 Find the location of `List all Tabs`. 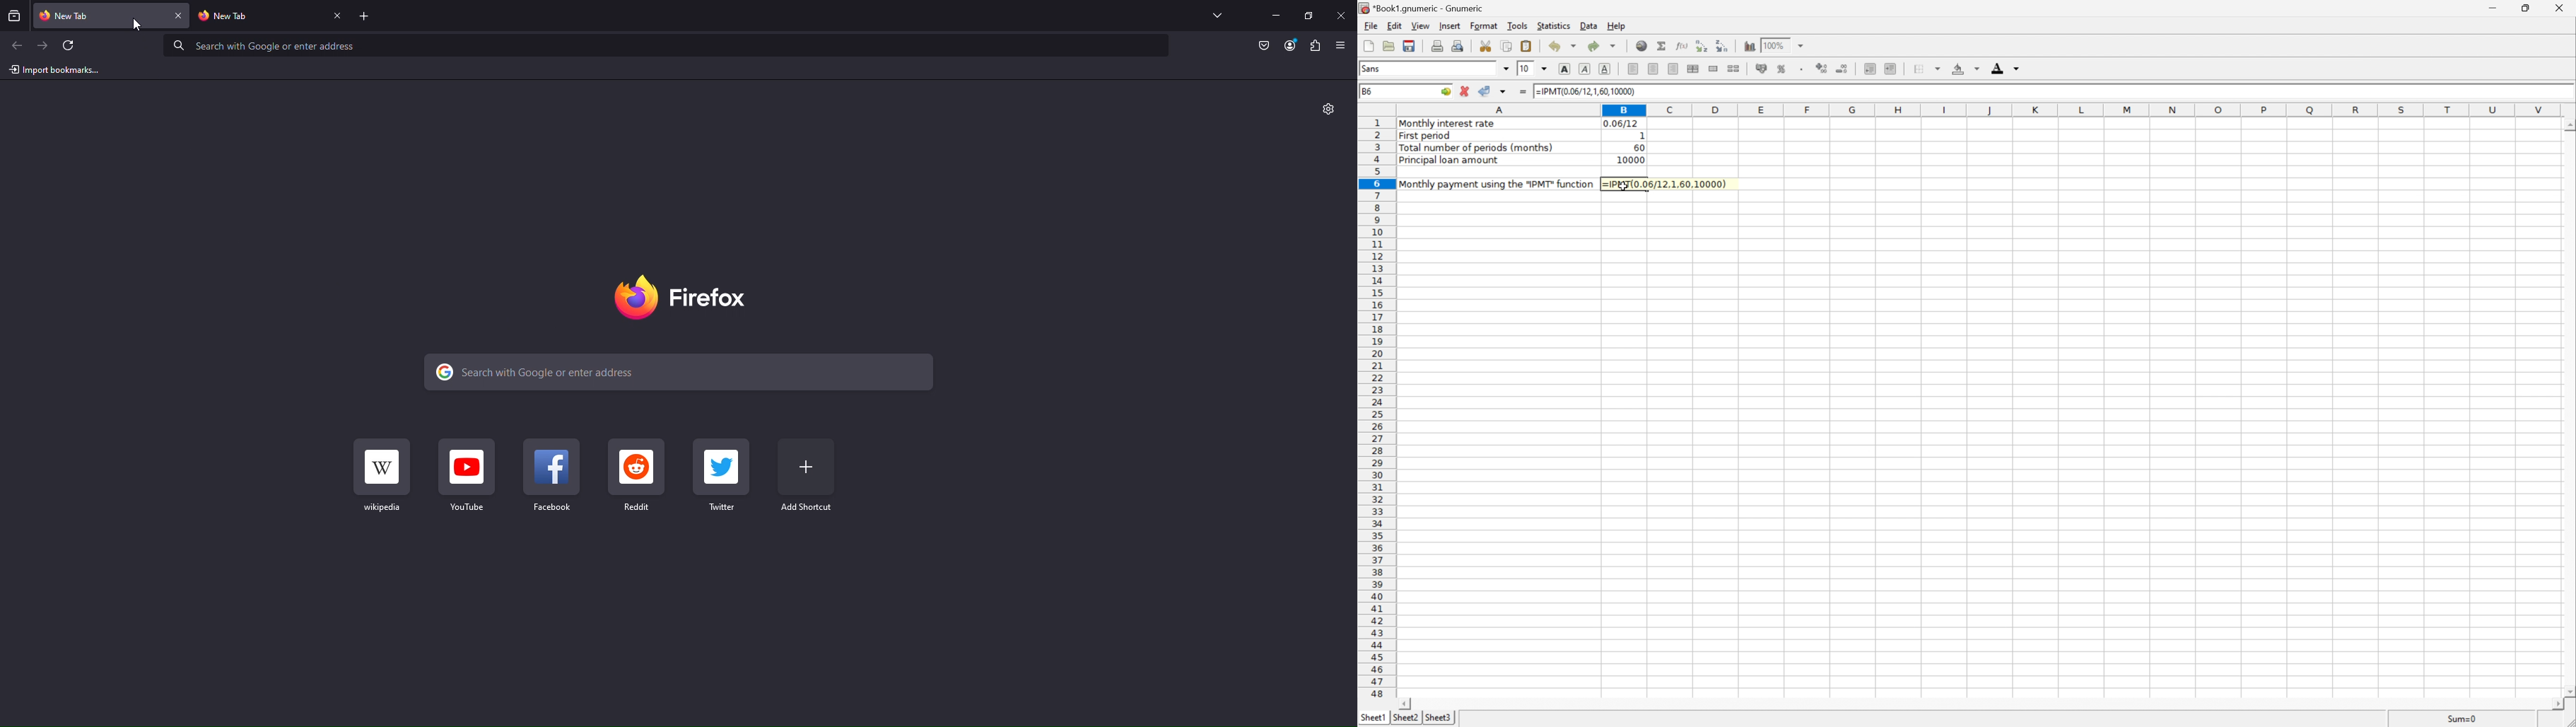

List all Tabs is located at coordinates (1217, 15).